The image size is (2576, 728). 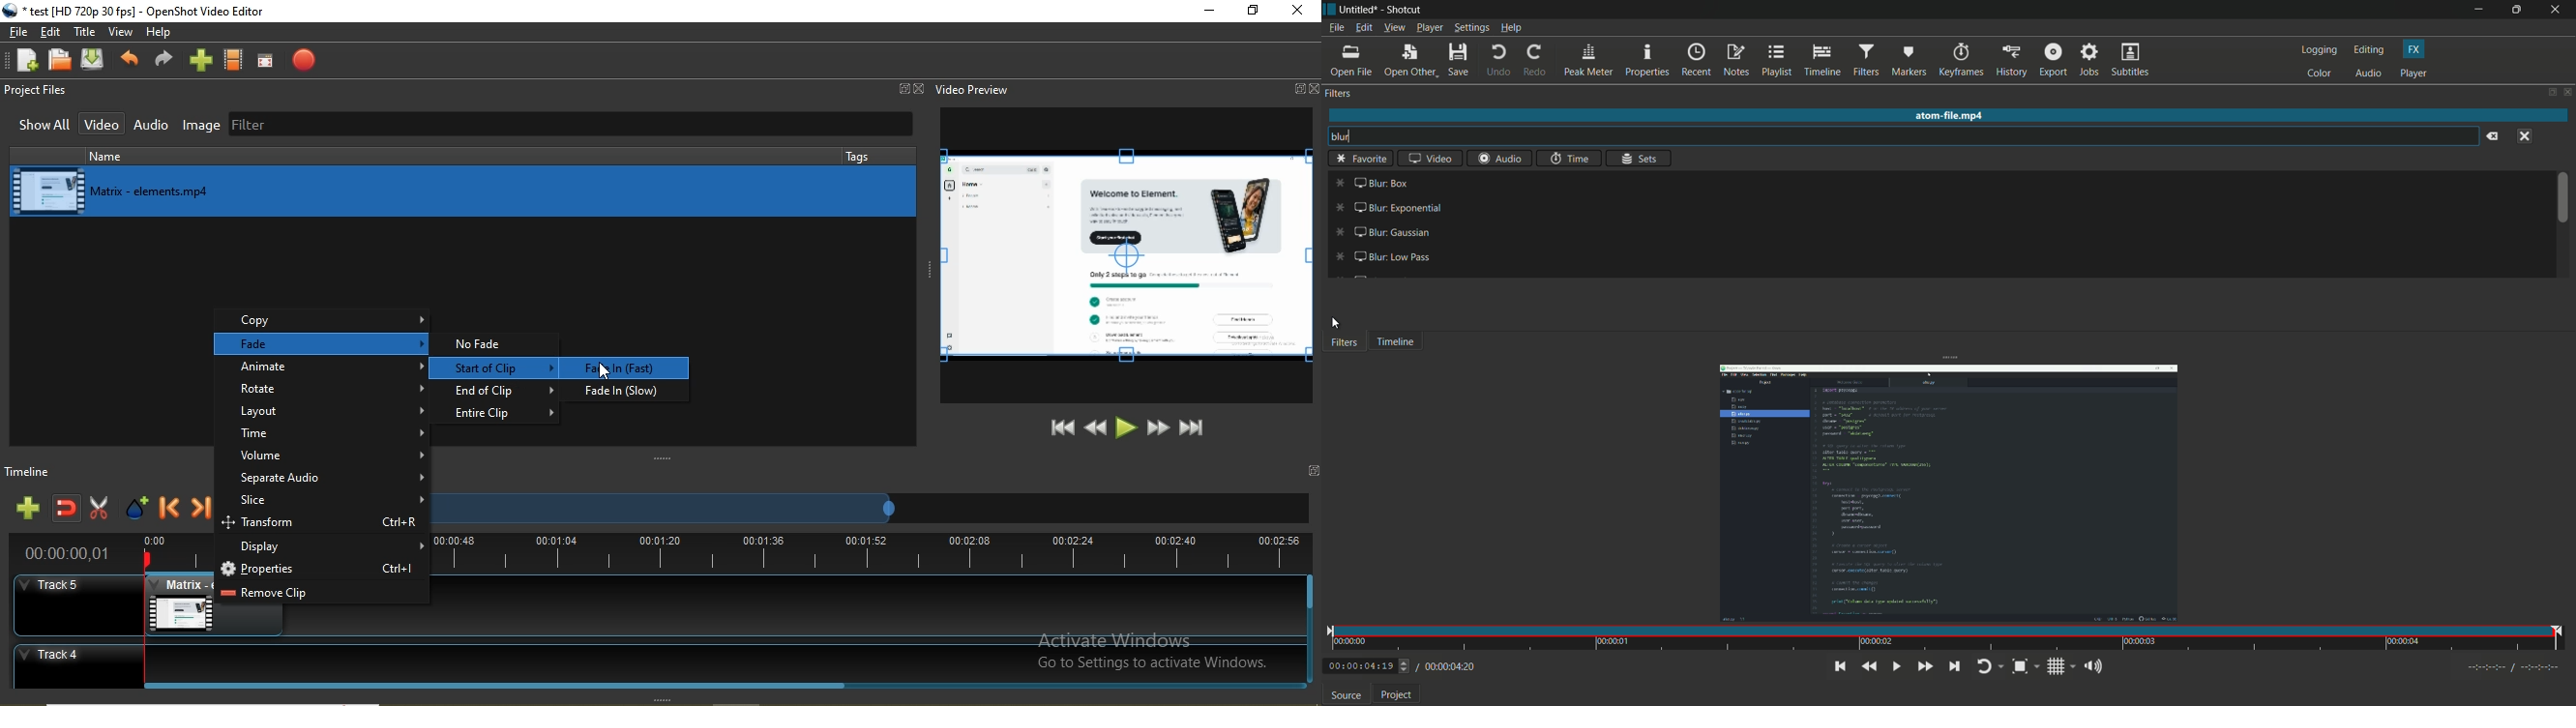 What do you see at coordinates (326, 411) in the screenshot?
I see `layout` at bounding box center [326, 411].